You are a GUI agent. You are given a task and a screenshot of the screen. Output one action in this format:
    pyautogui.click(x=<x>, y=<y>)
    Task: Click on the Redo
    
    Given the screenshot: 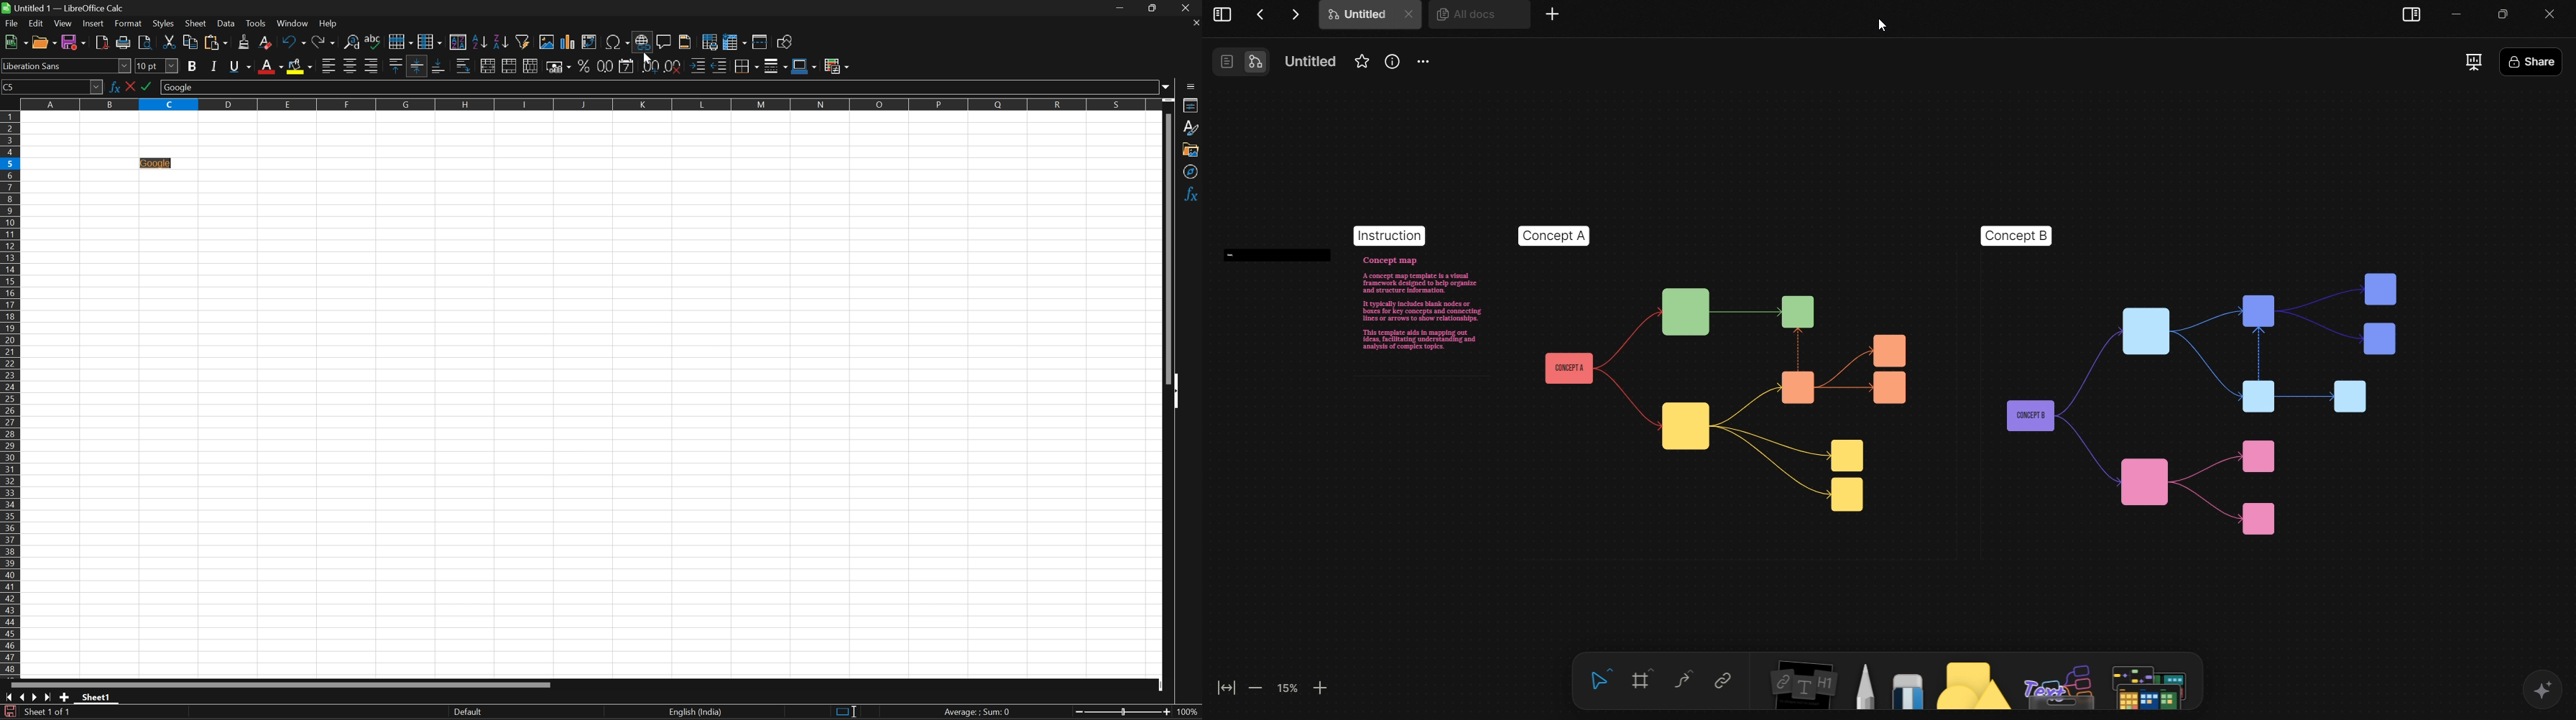 What is the action you would take?
    pyautogui.click(x=323, y=42)
    